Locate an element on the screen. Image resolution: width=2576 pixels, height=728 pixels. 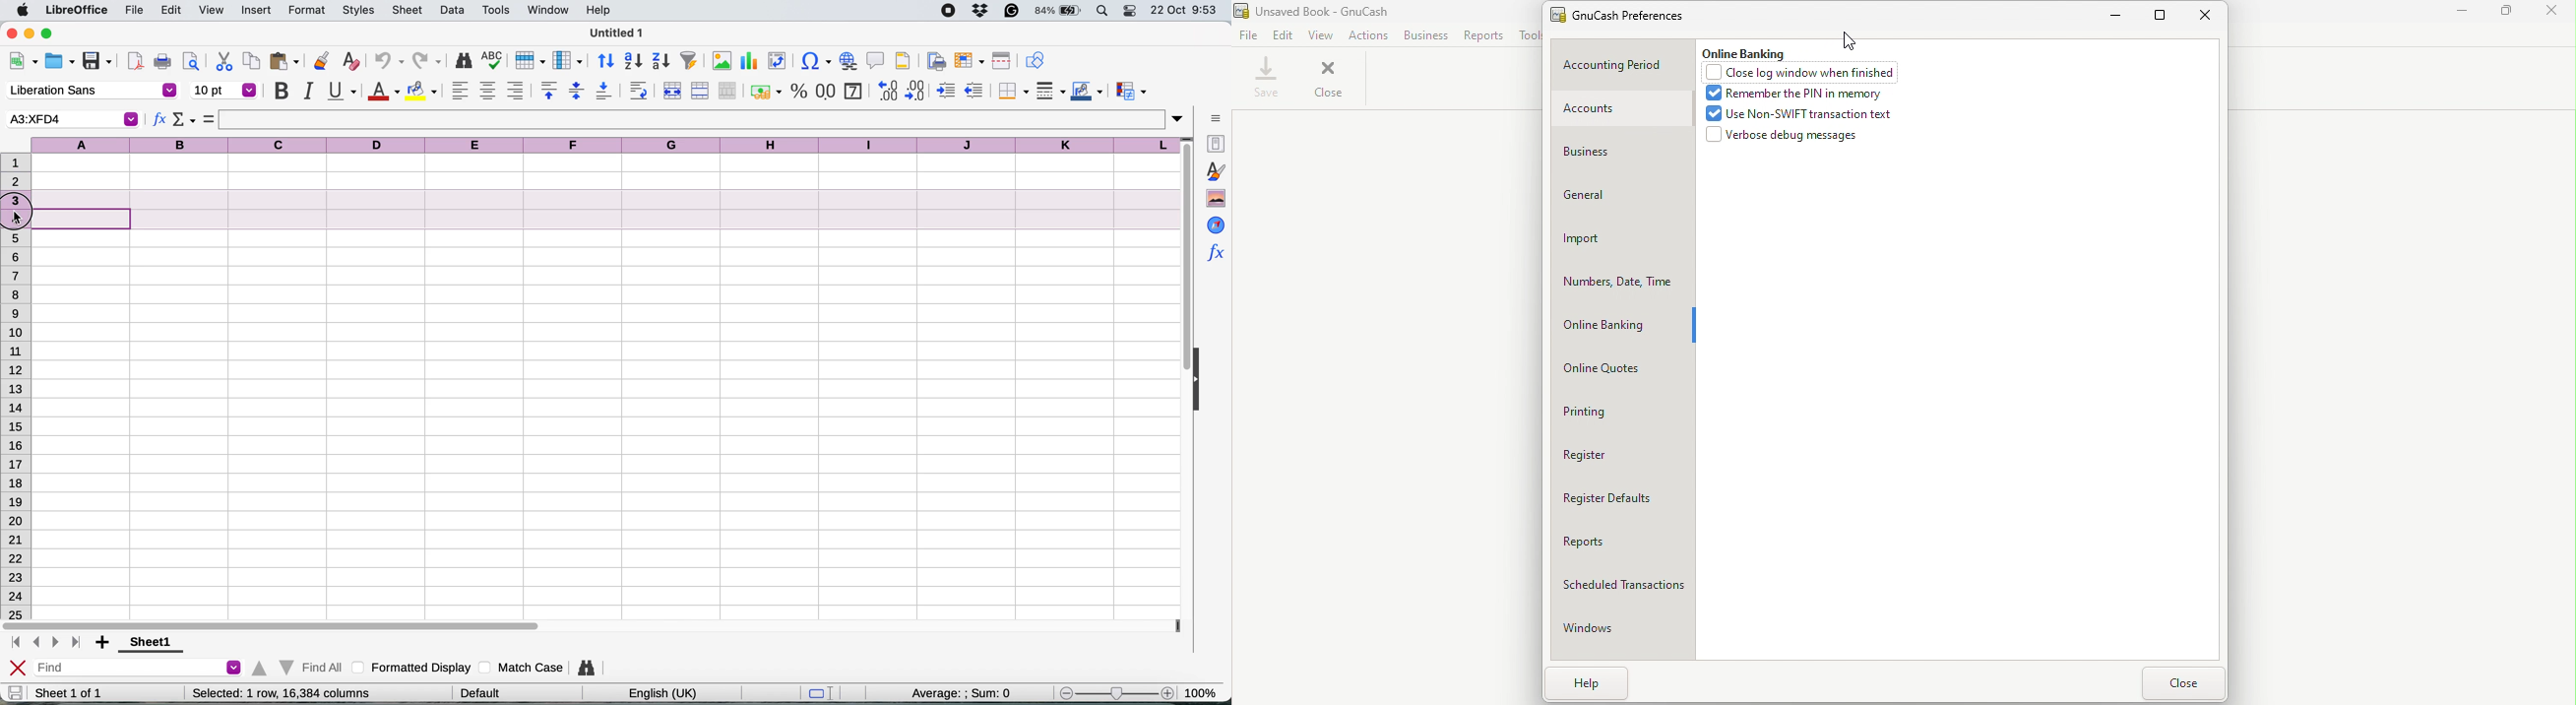
find and replace is located at coordinates (588, 668).